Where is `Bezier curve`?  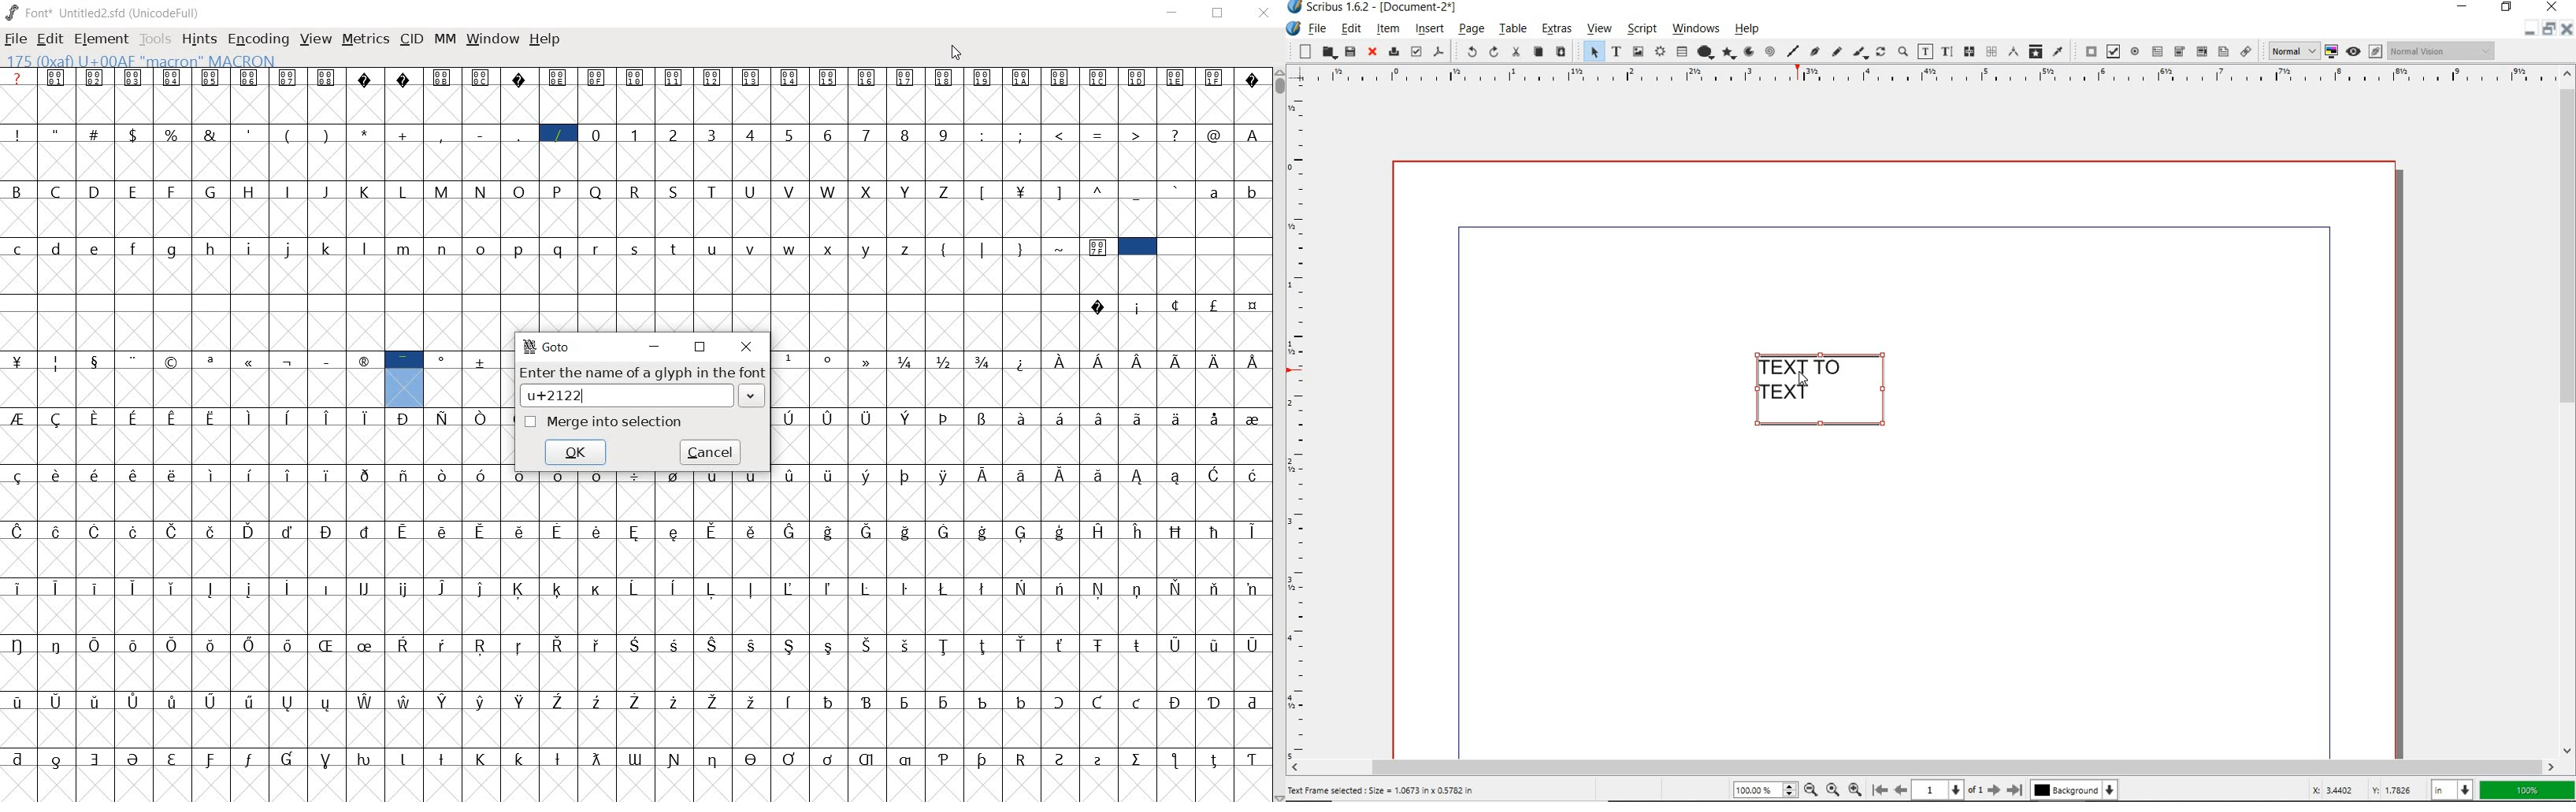
Bezier curve is located at coordinates (1814, 51).